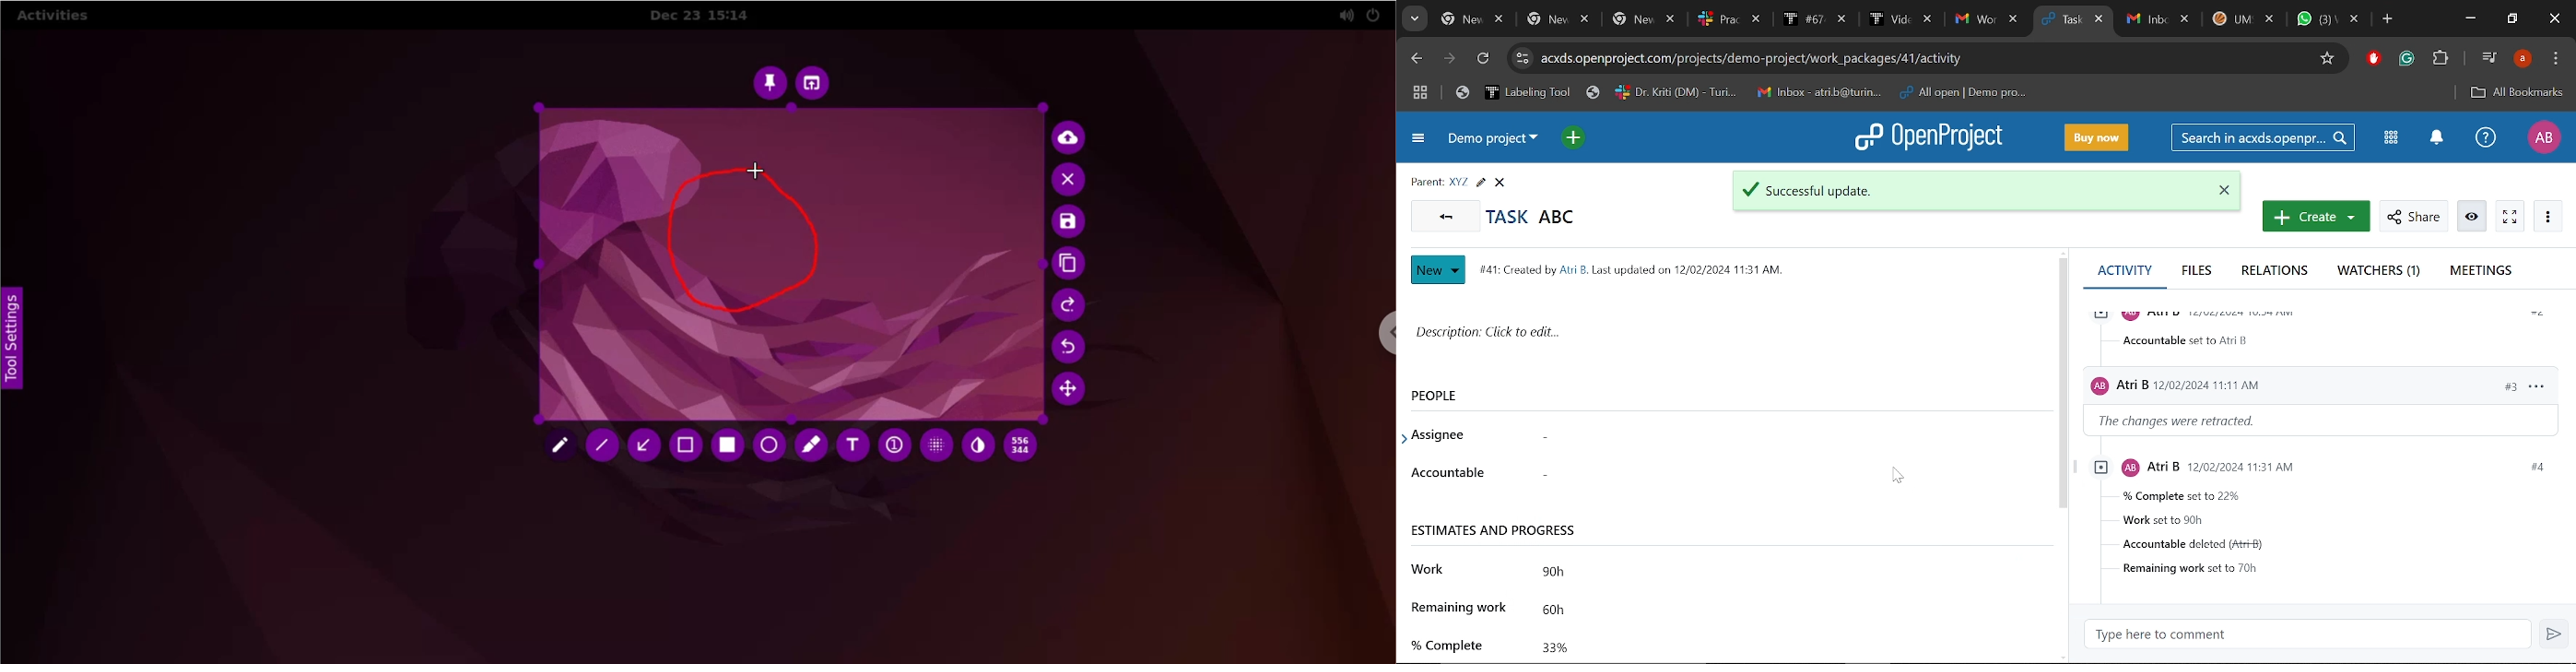 The height and width of the screenshot is (672, 2576). Describe the element at coordinates (2124, 269) in the screenshot. I see `Activity` at that location.